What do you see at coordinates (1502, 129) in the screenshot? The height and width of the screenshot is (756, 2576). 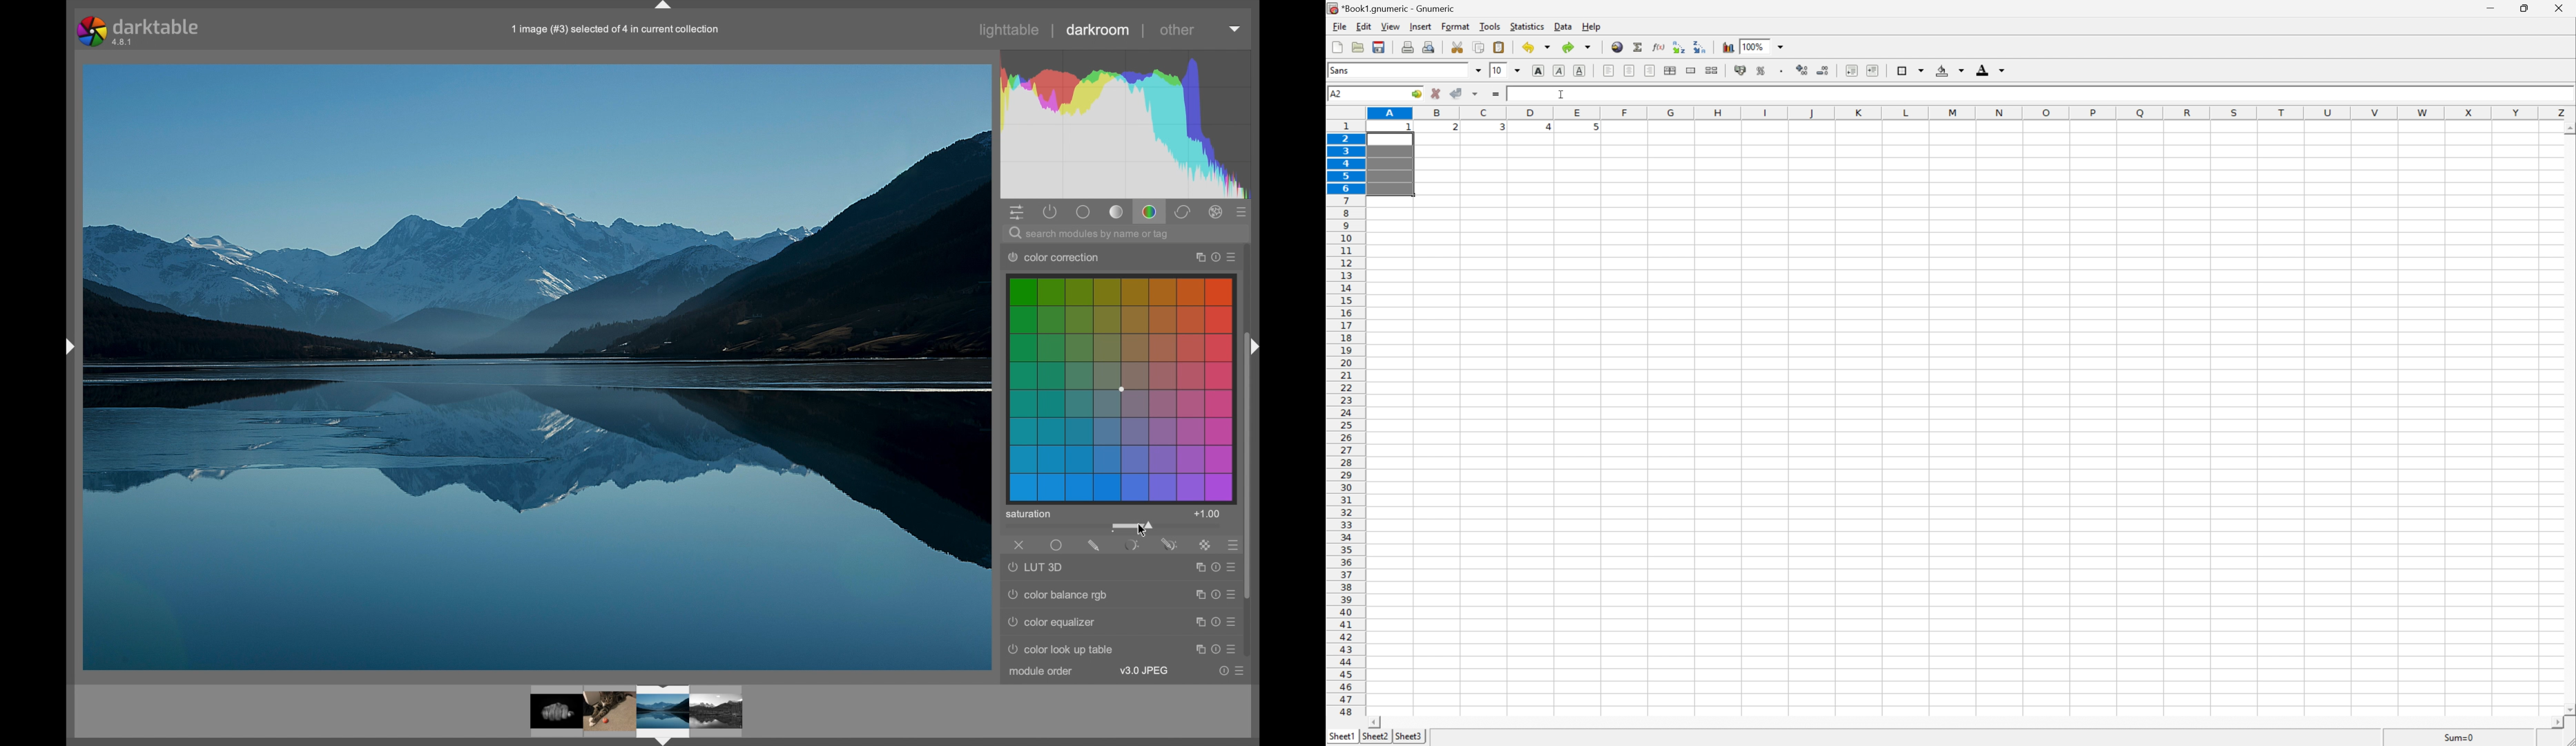 I see `3` at bounding box center [1502, 129].